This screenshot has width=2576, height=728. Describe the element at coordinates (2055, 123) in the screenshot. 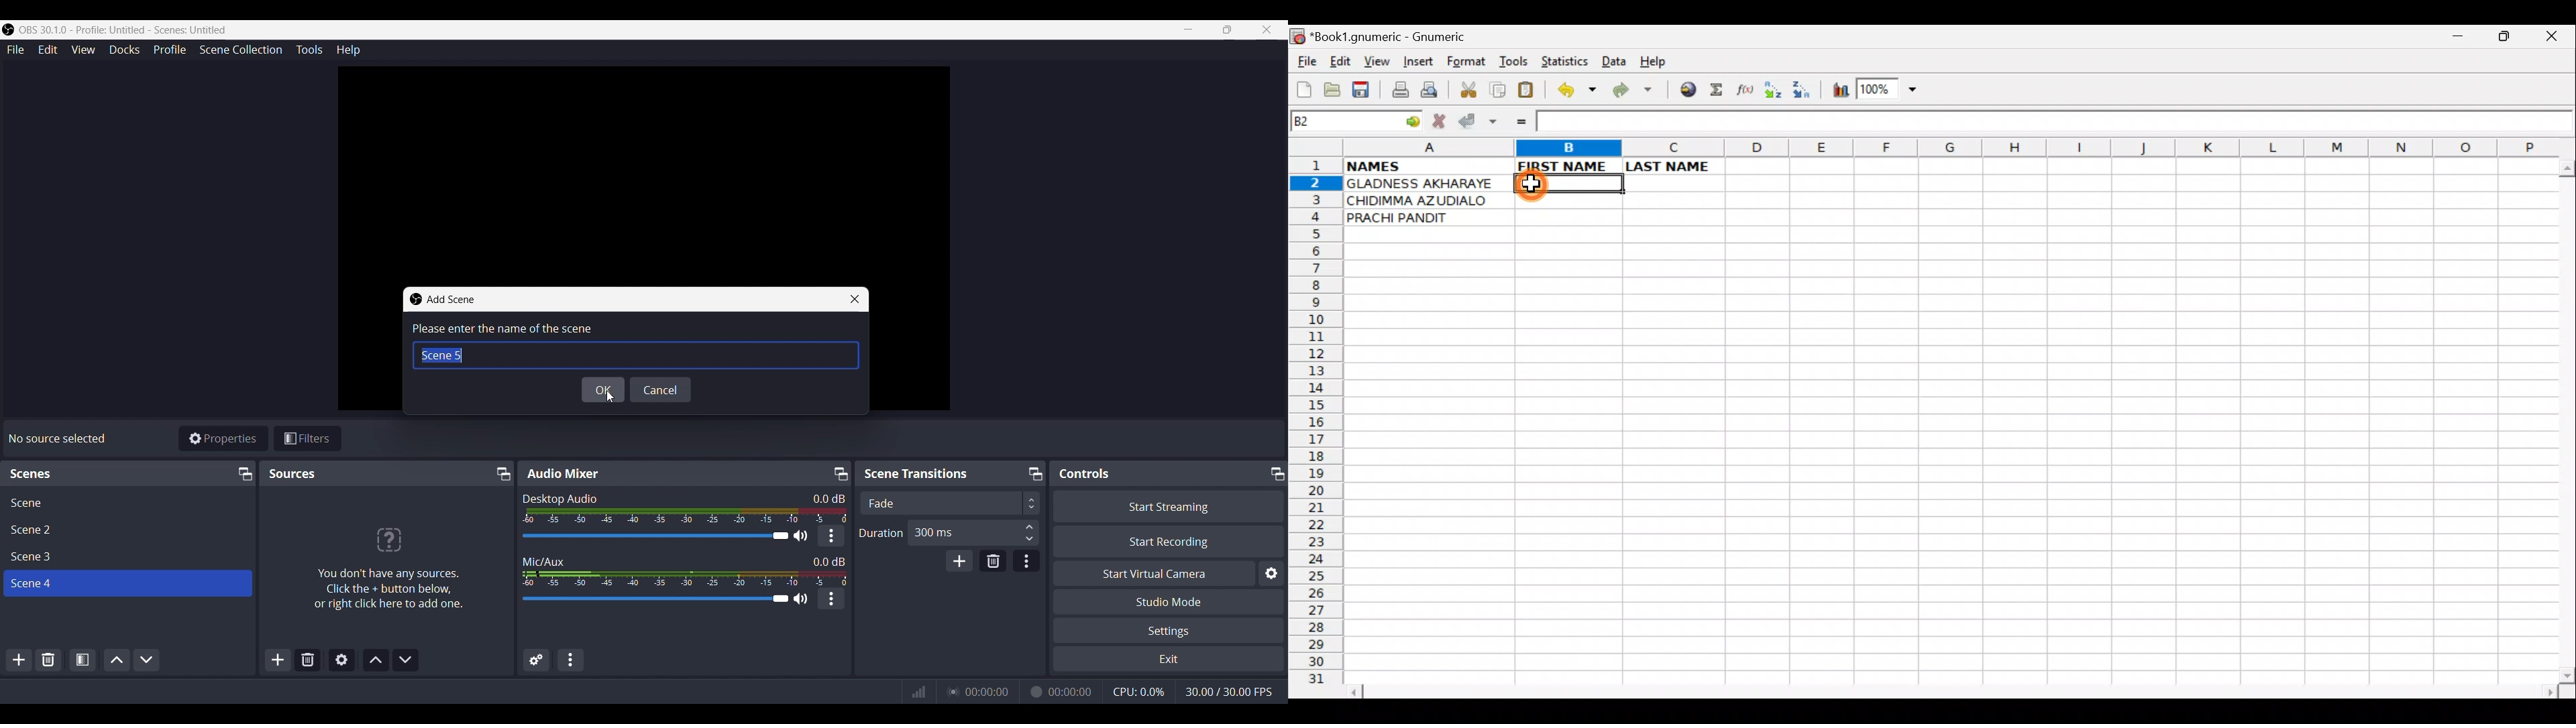

I see `Formula bar` at that location.